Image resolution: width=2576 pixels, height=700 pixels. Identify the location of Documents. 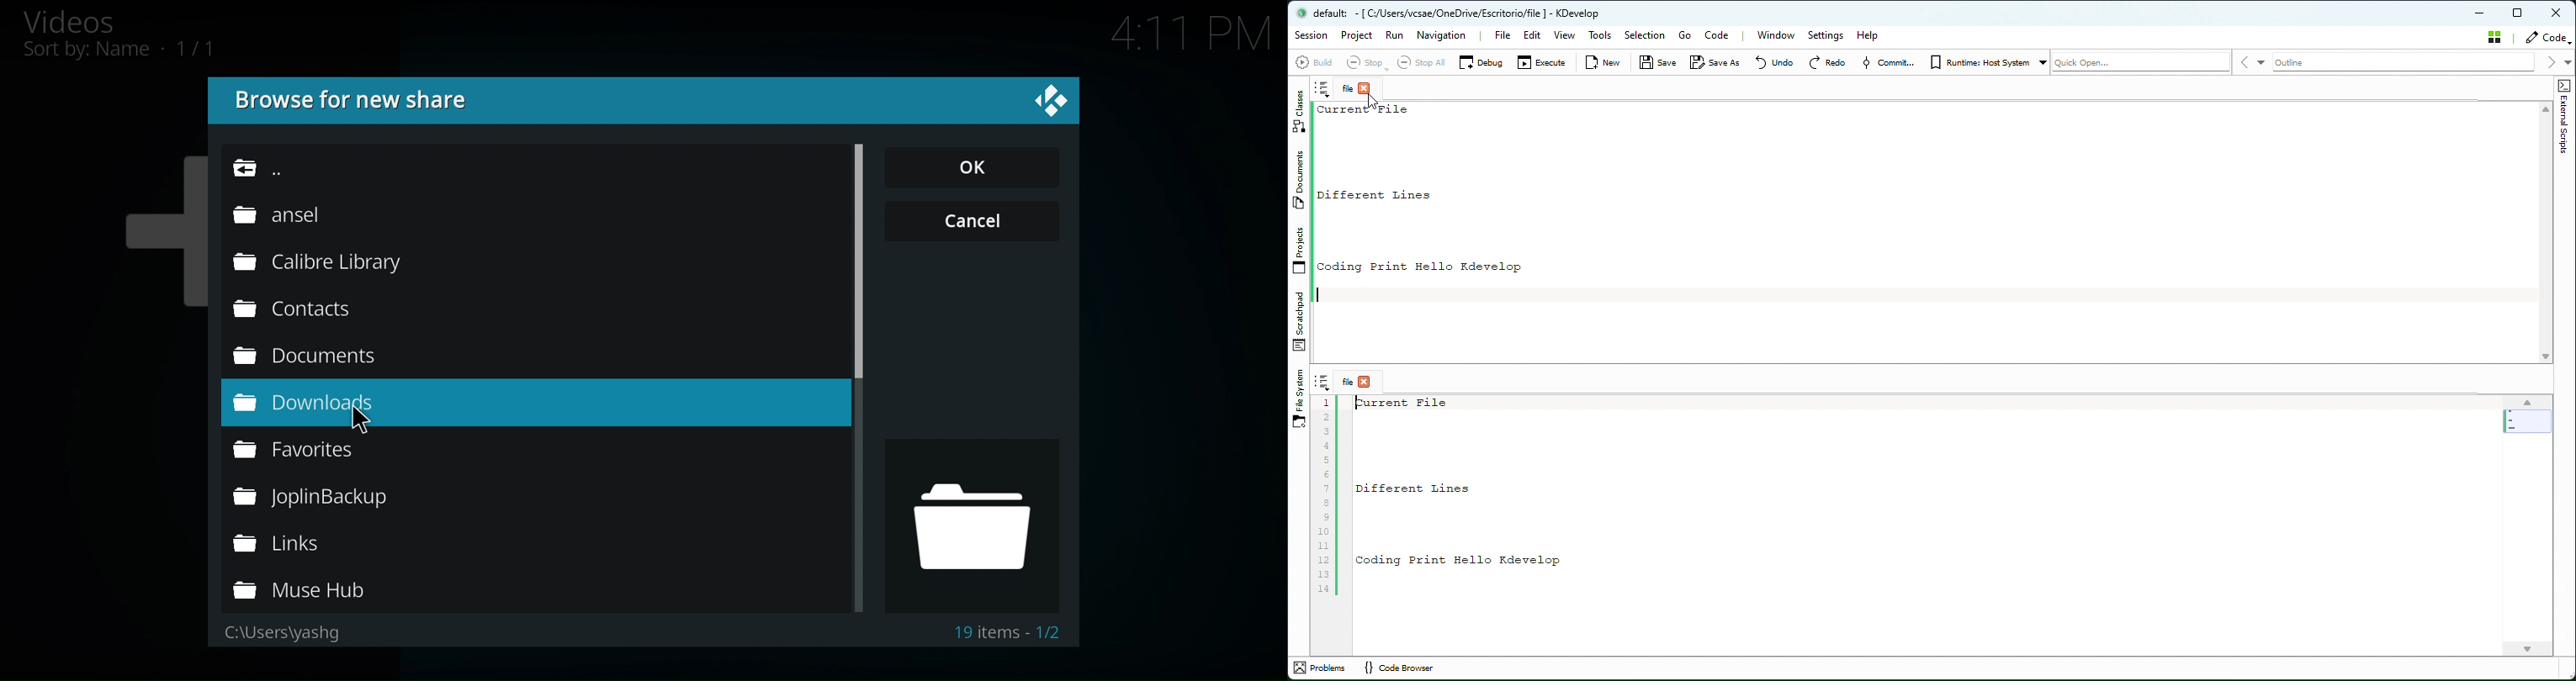
(305, 355).